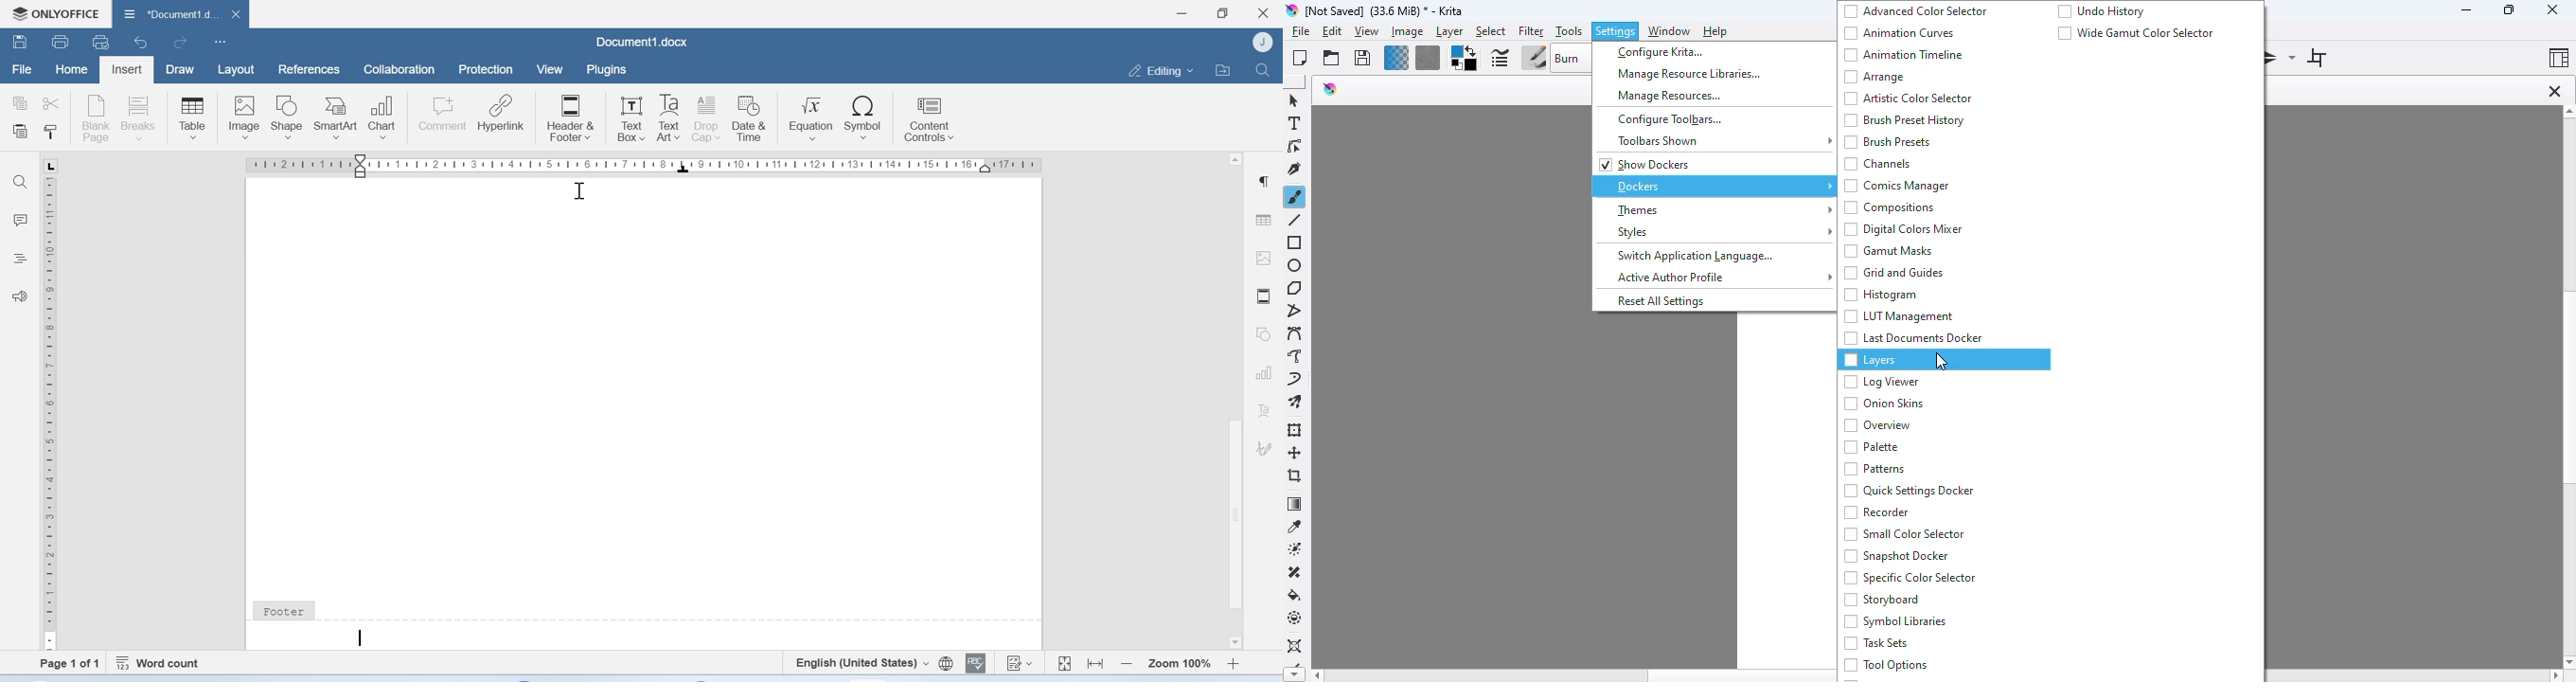  Describe the element at coordinates (1295, 595) in the screenshot. I see `fill a selection` at that location.